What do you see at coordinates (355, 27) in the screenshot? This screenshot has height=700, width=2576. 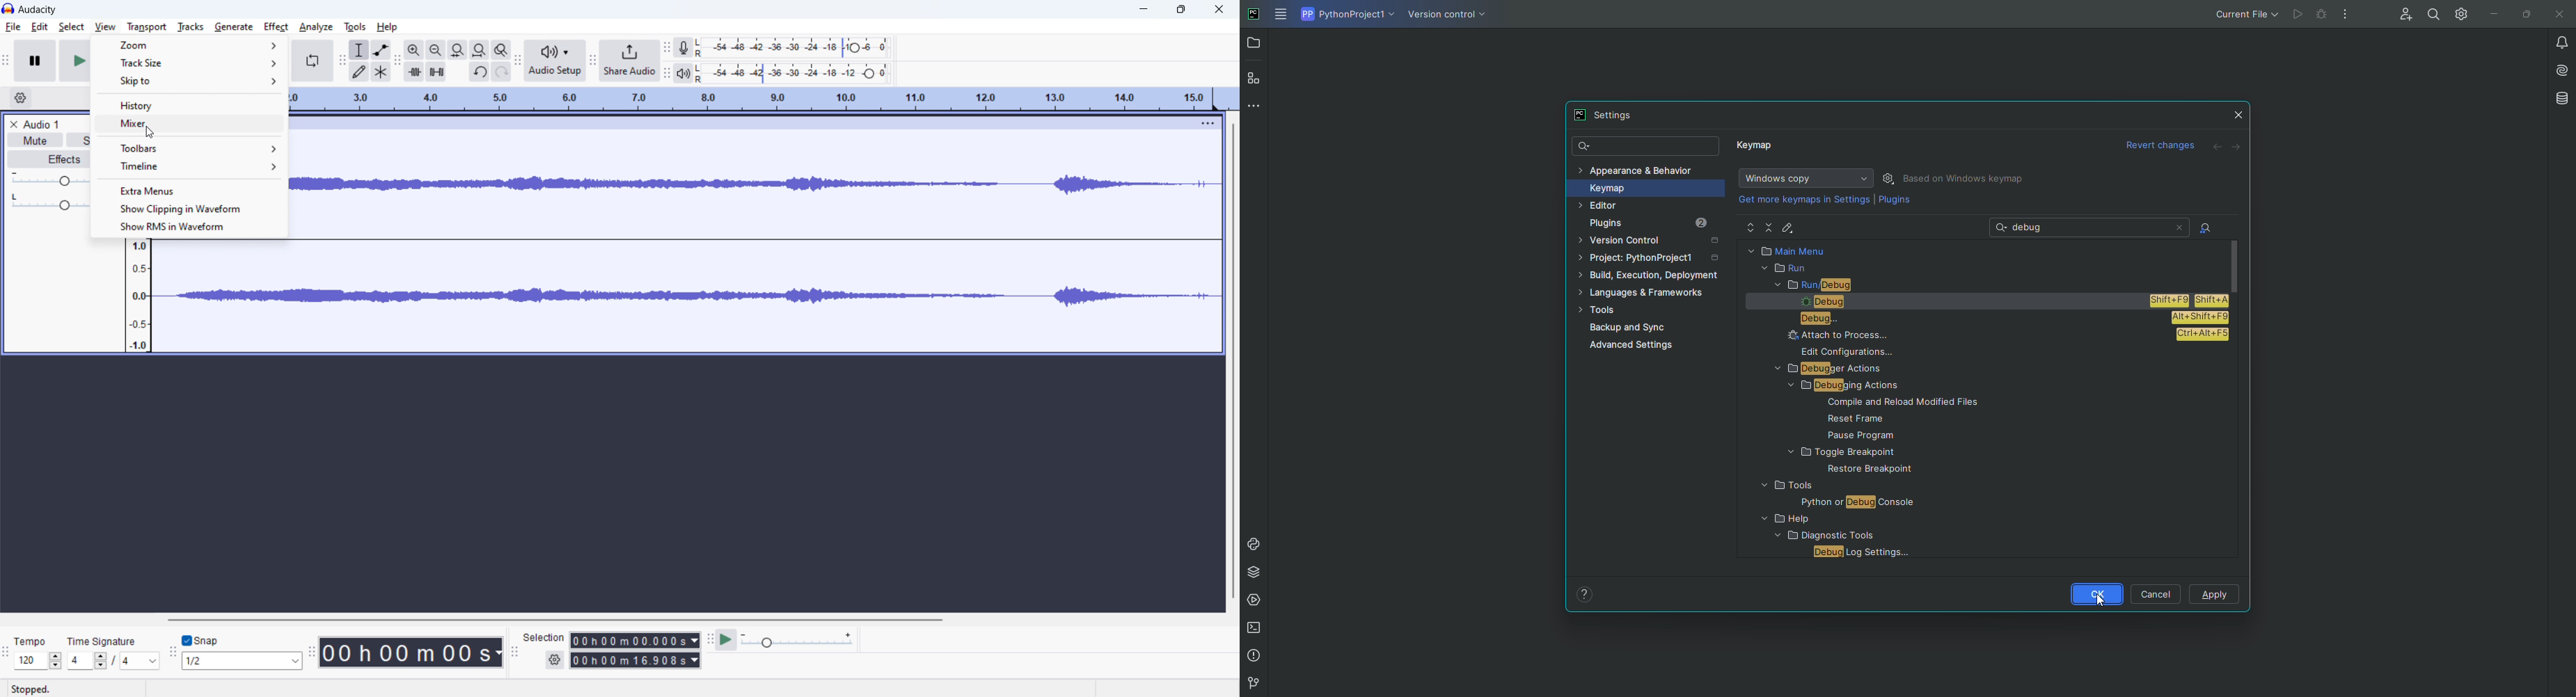 I see `tools` at bounding box center [355, 27].